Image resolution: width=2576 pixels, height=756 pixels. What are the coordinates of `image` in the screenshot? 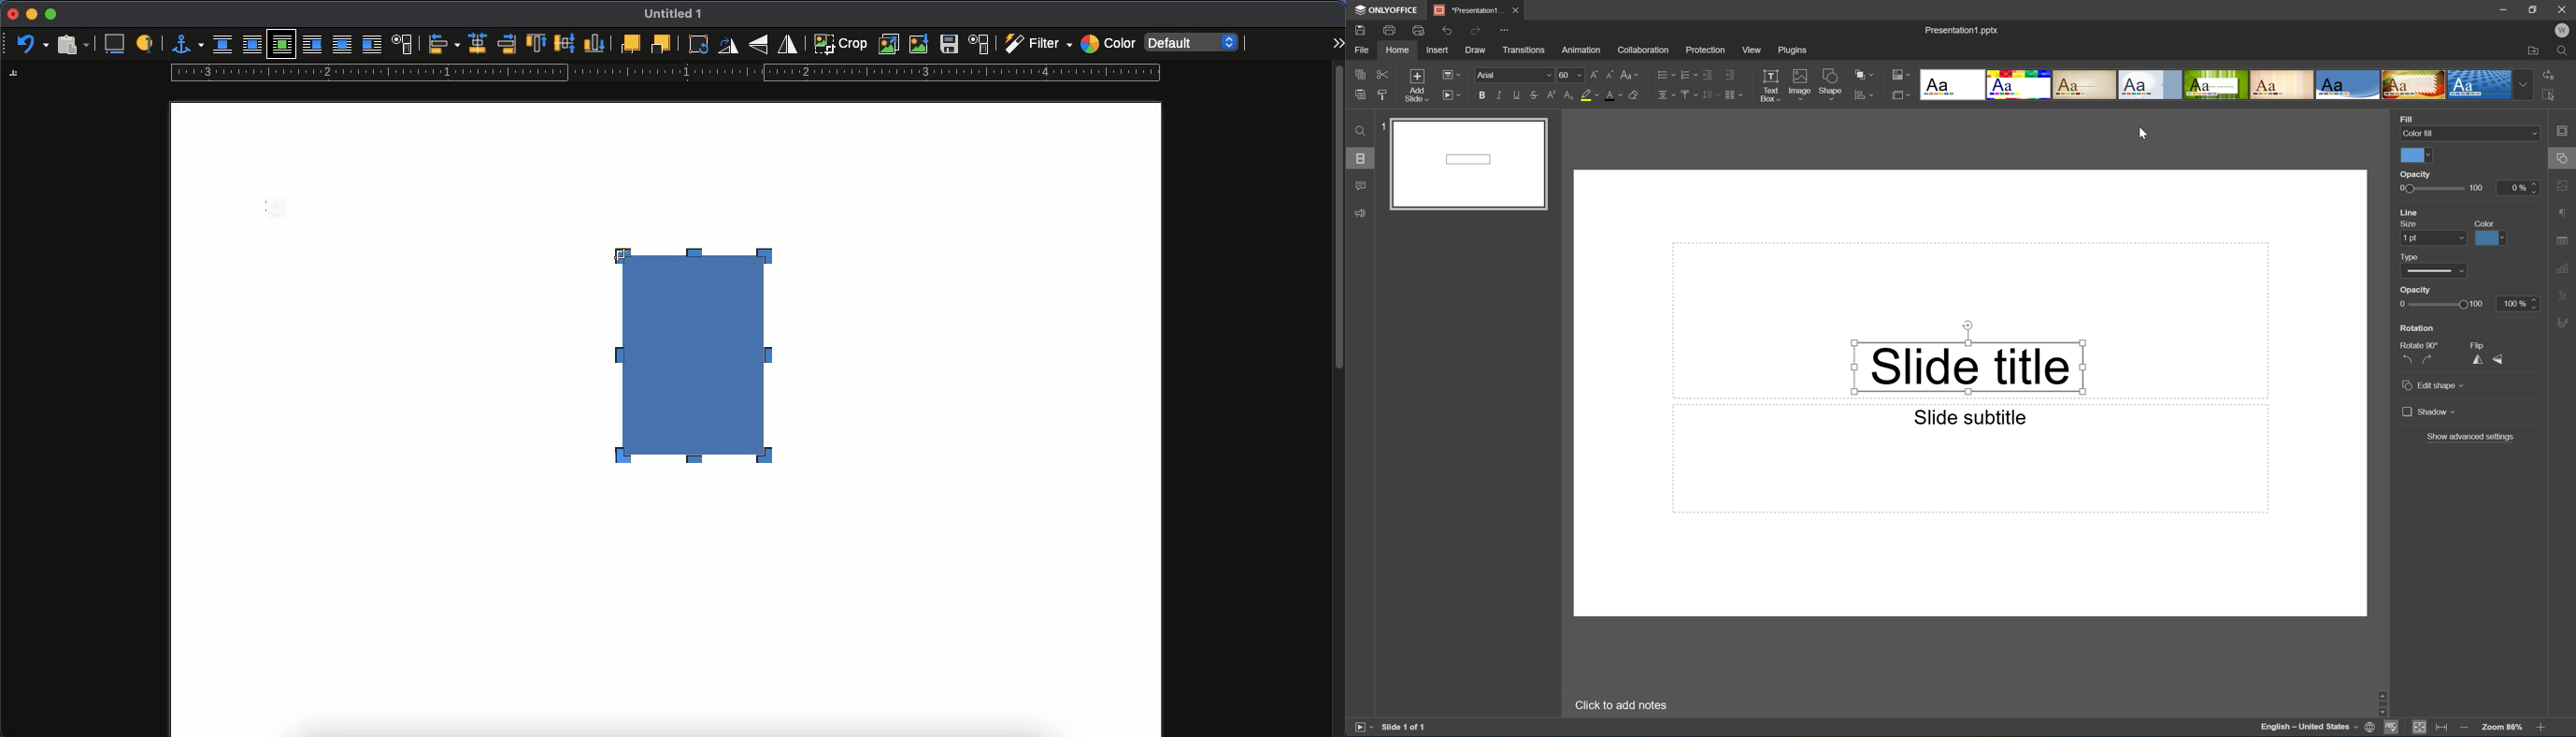 It's located at (704, 372).